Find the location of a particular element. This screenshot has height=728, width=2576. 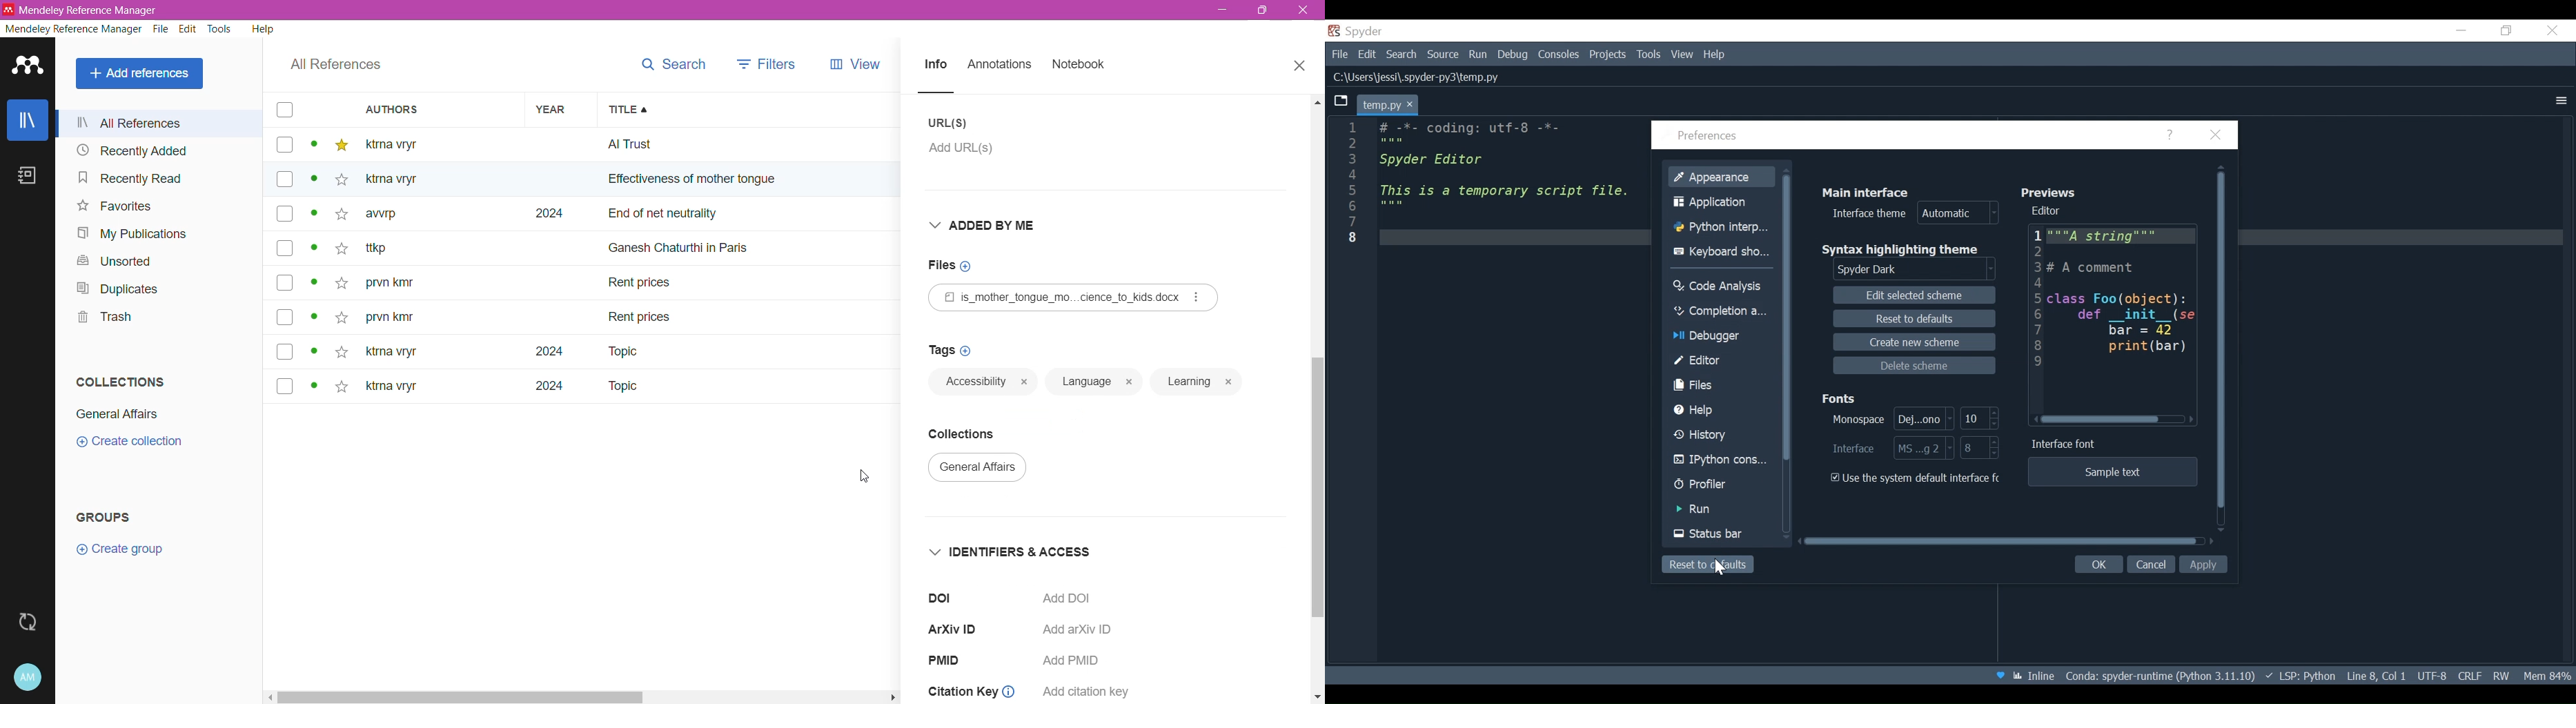

Select Syntax highlighting theme is located at coordinates (1917, 270).